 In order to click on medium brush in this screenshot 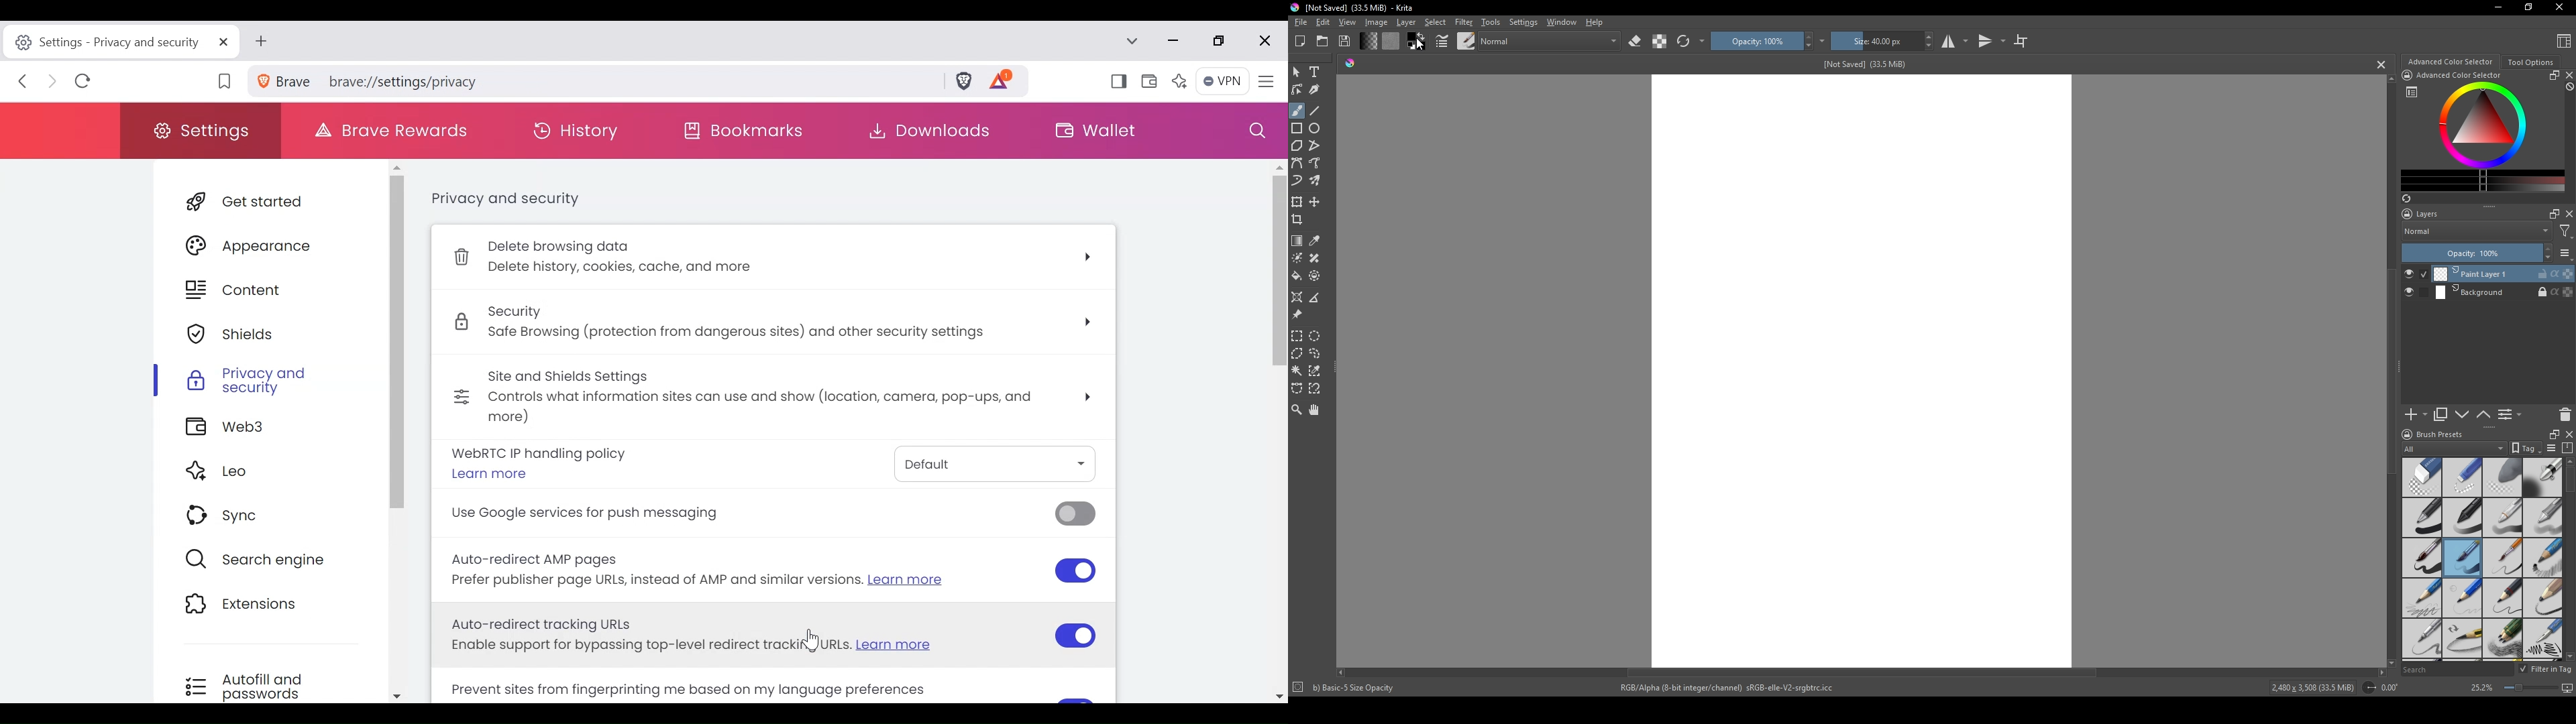, I will do `click(2462, 558)`.